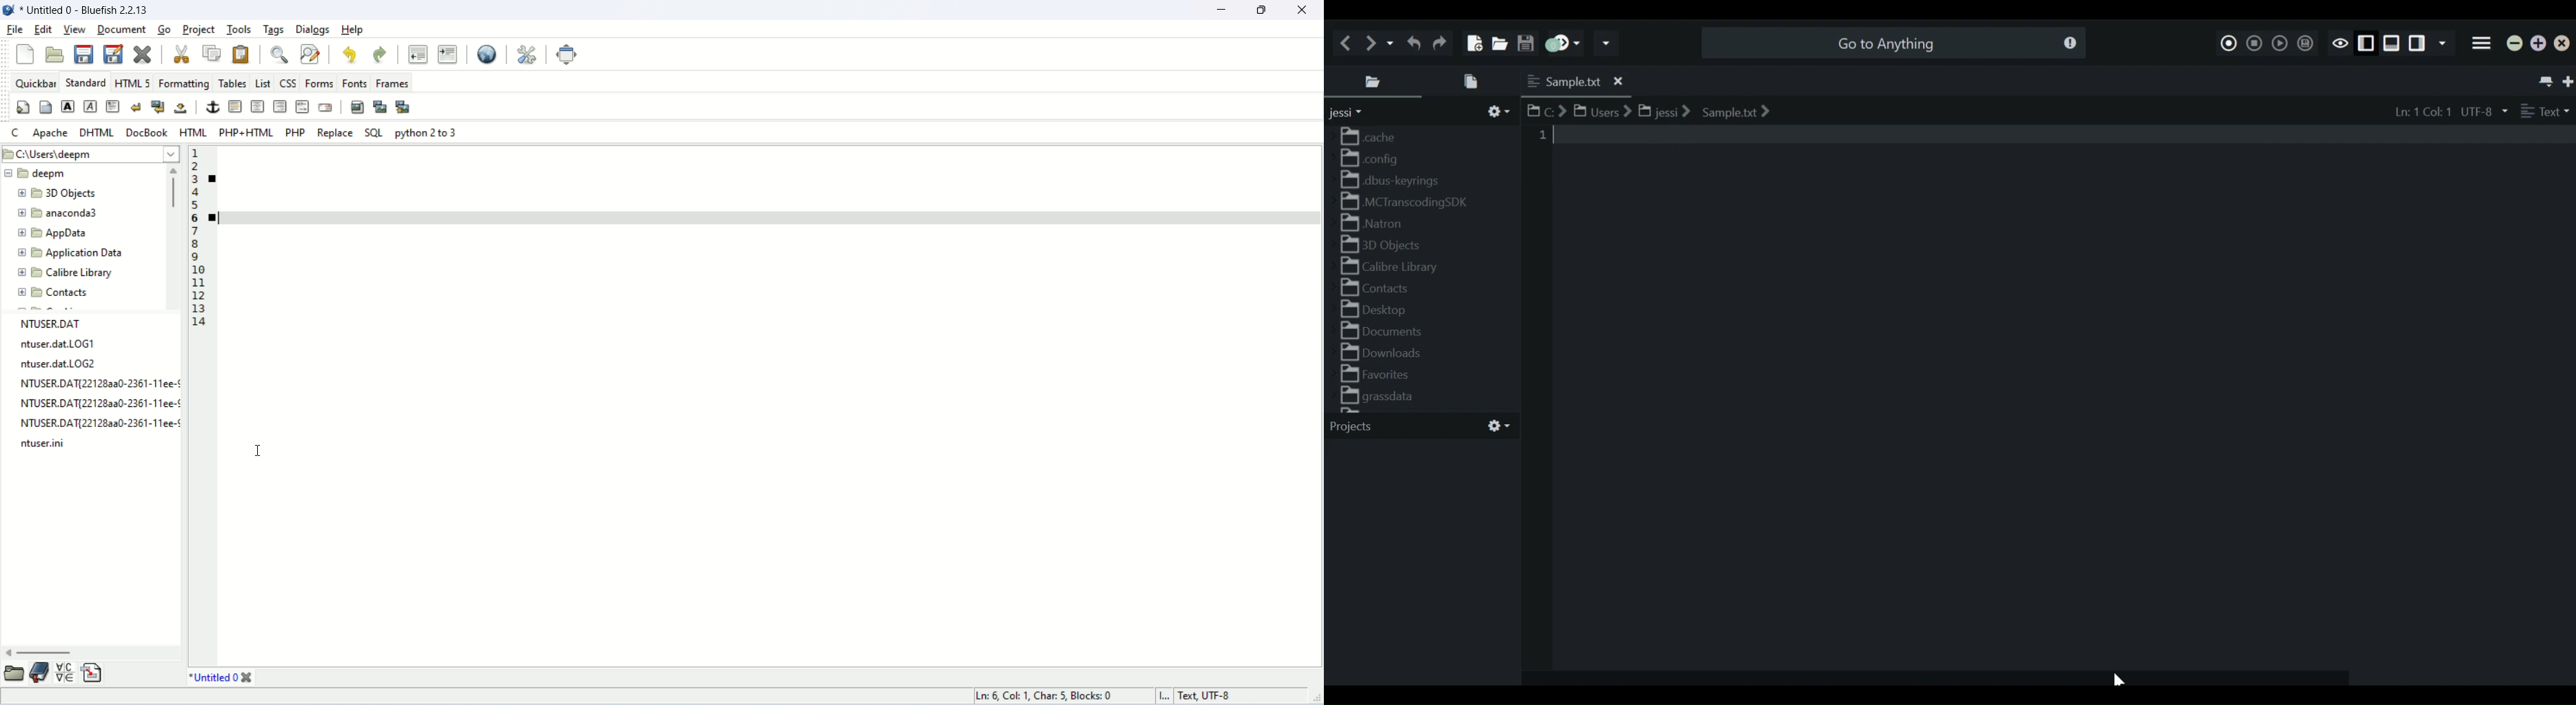 The width and height of the screenshot is (2576, 728). What do you see at coordinates (1649, 108) in the screenshot?
I see `Show in location` at bounding box center [1649, 108].